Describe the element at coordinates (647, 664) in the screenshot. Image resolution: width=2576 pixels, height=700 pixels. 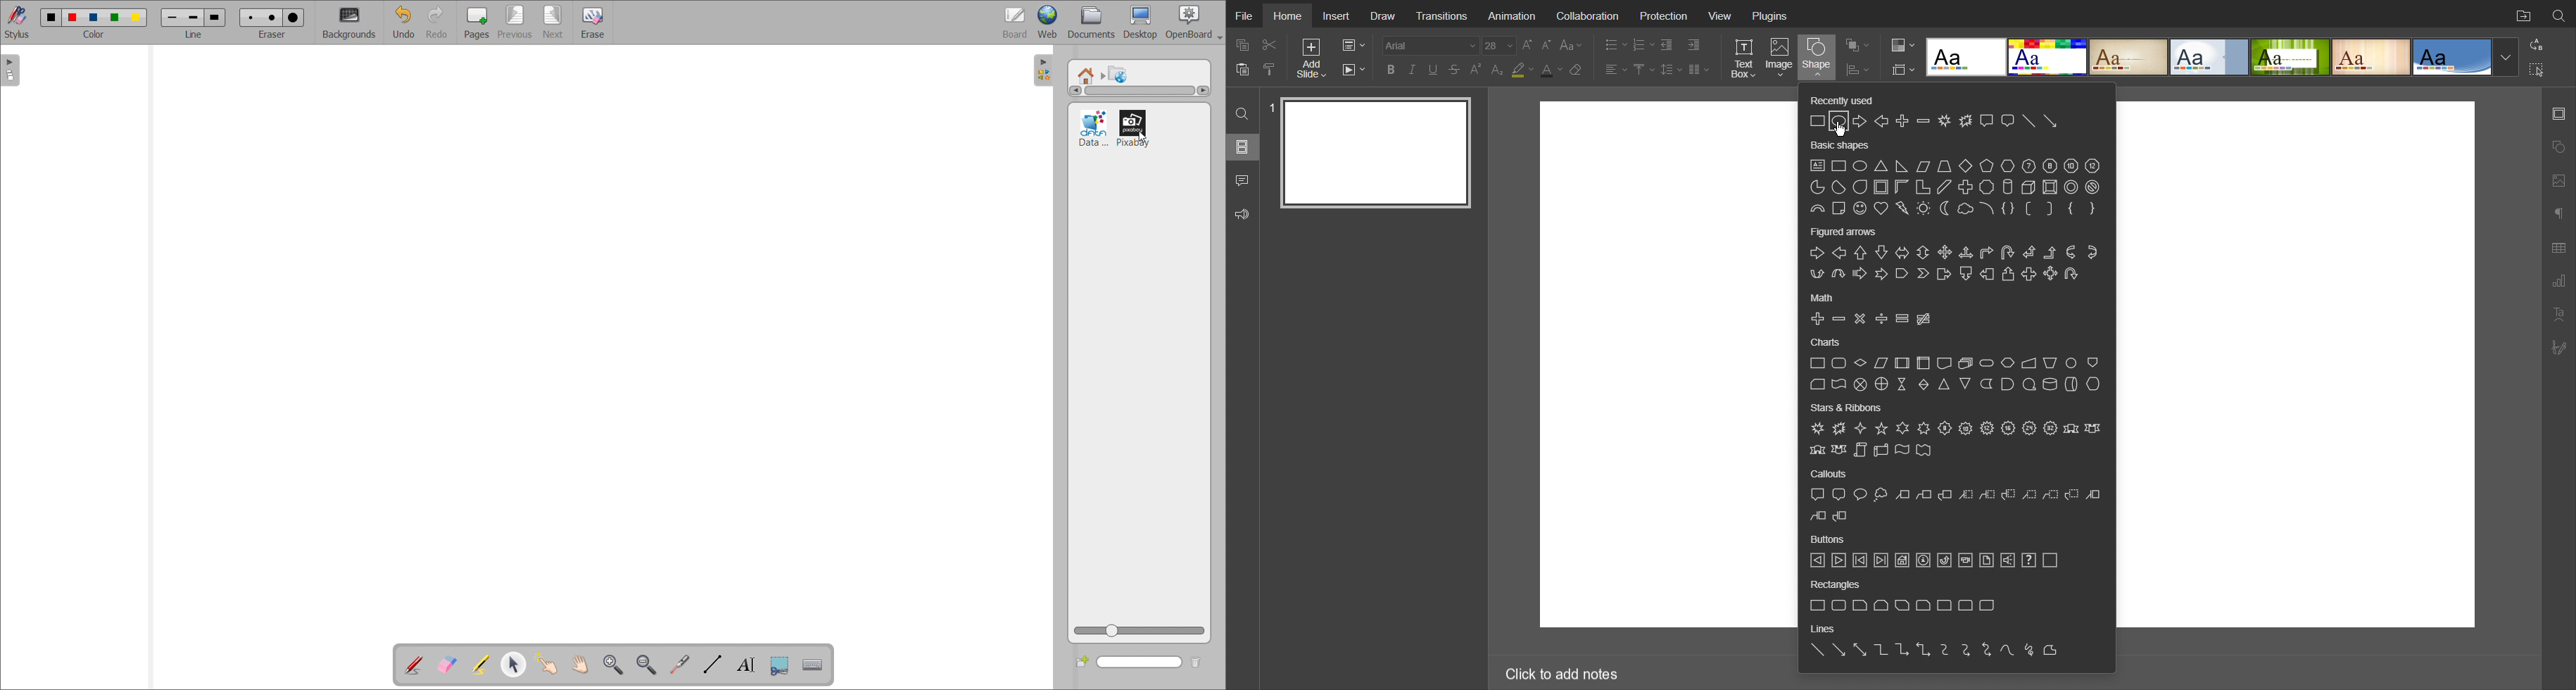
I see `zoom out` at that location.